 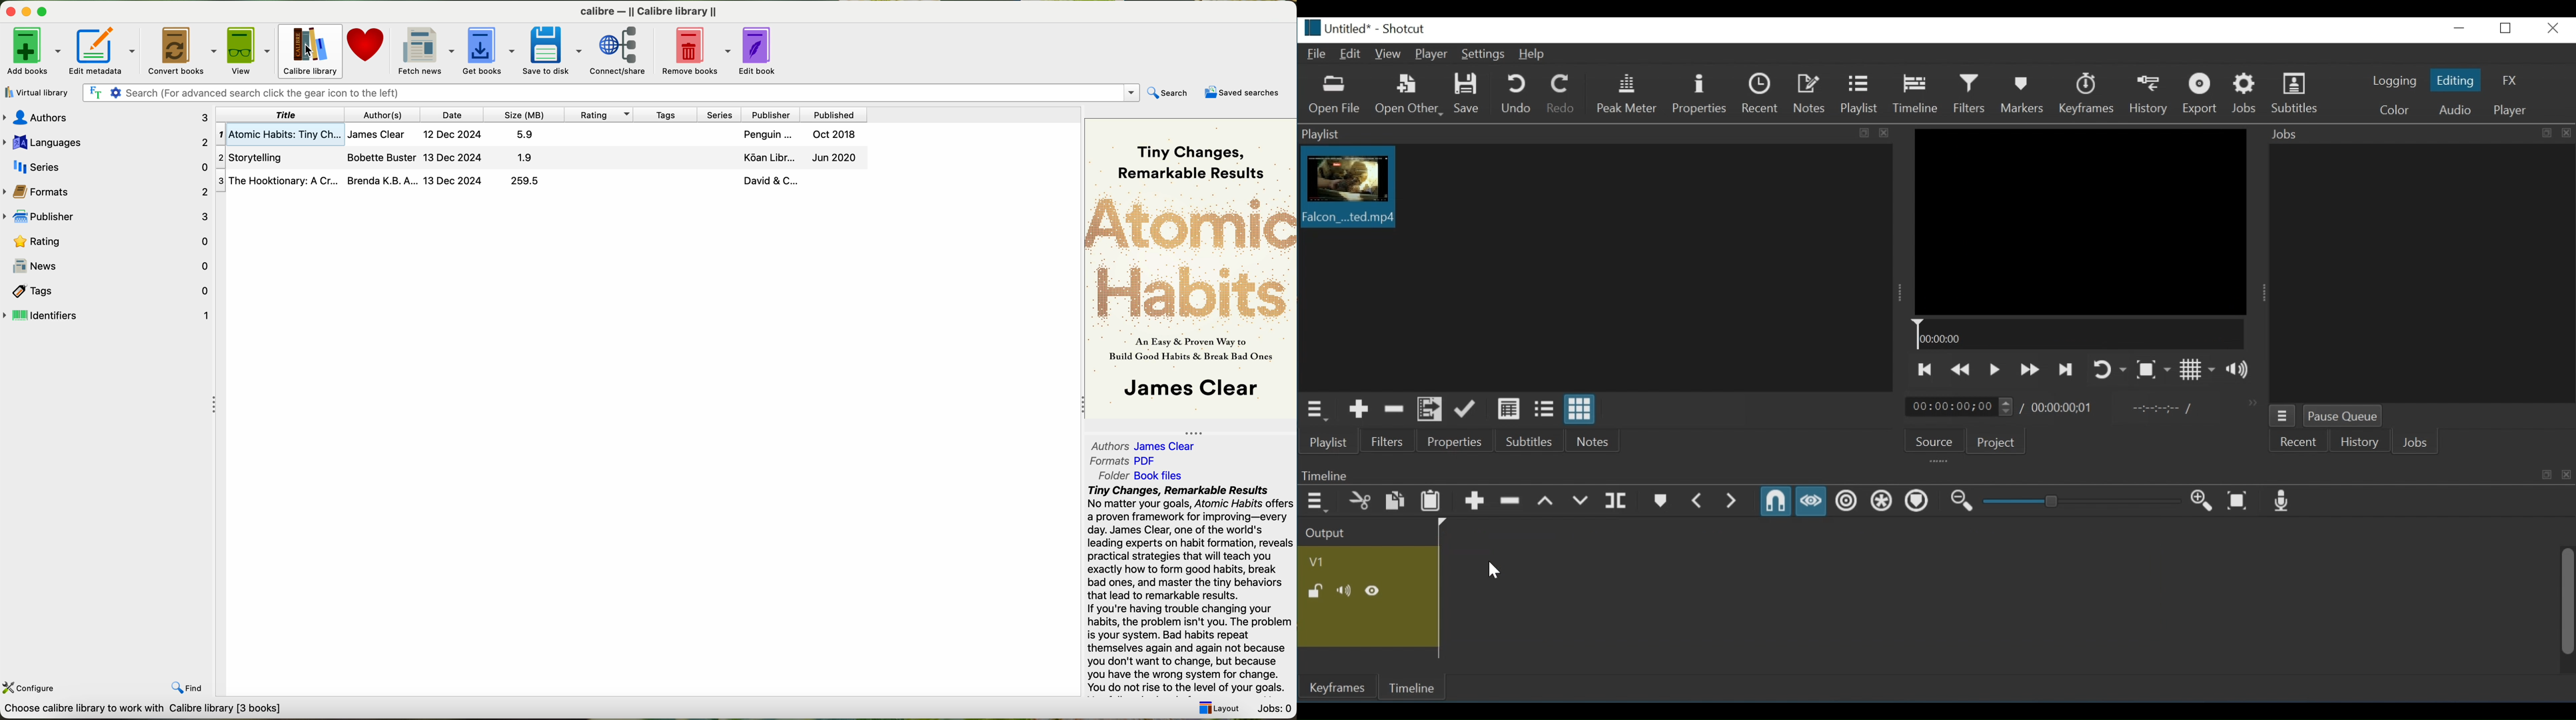 What do you see at coordinates (1410, 95) in the screenshot?
I see `Open Other` at bounding box center [1410, 95].